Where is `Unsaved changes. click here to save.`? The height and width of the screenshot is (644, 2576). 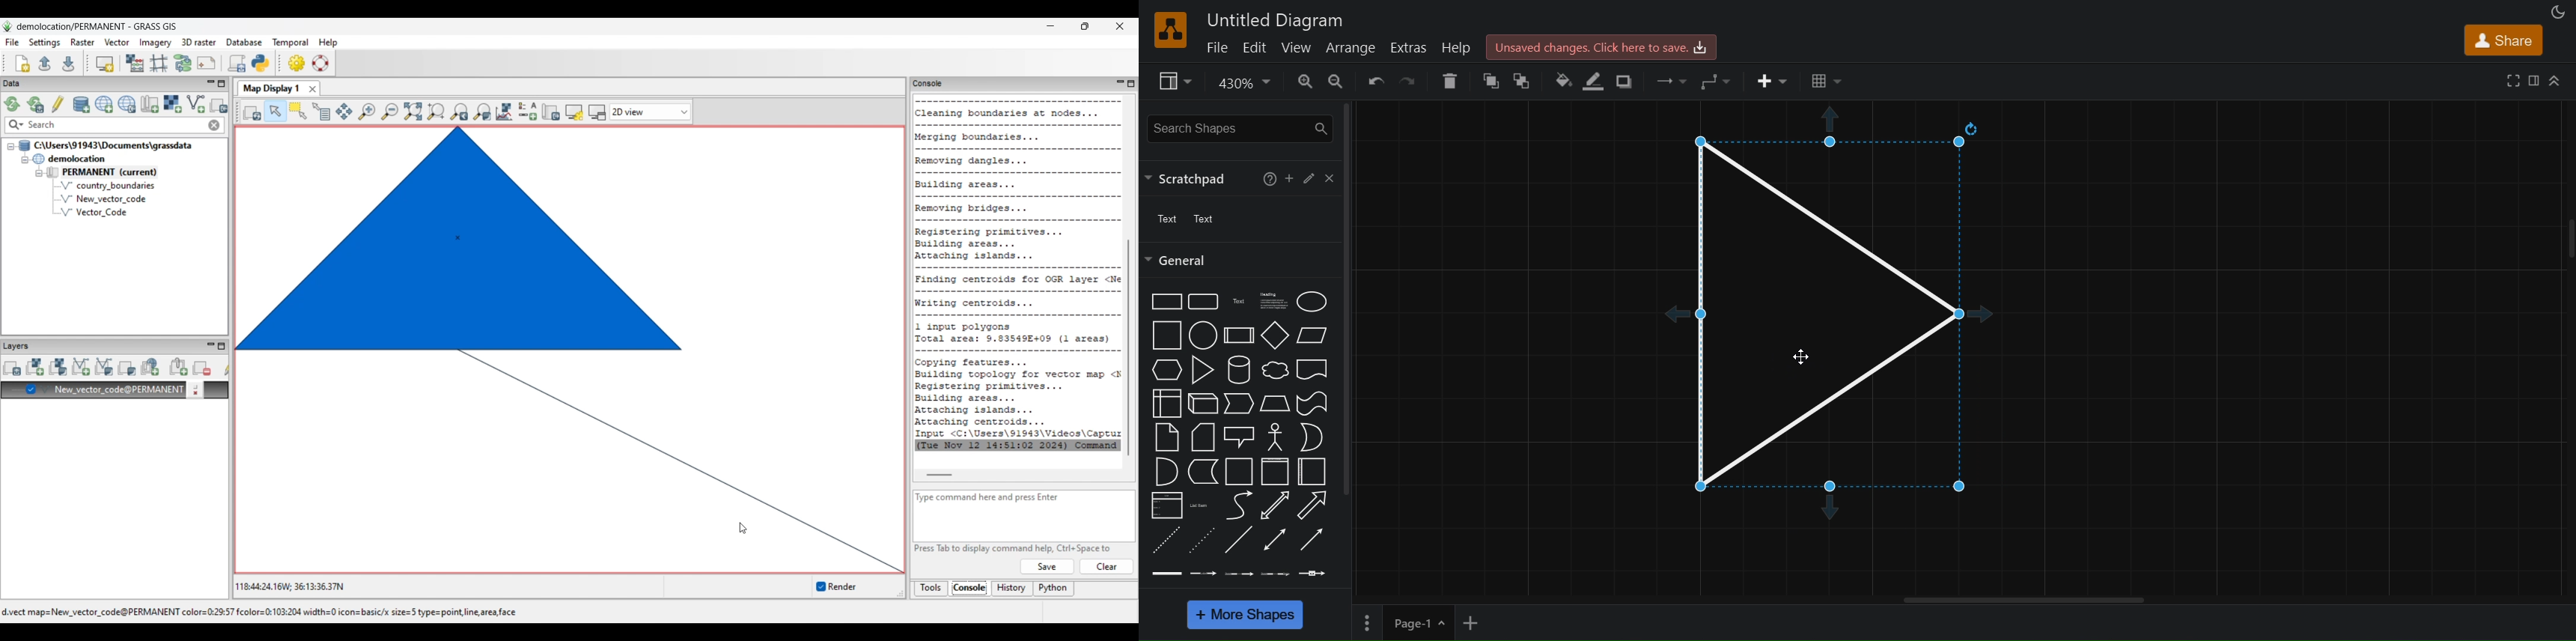 Unsaved changes. click here to save. is located at coordinates (1603, 46).